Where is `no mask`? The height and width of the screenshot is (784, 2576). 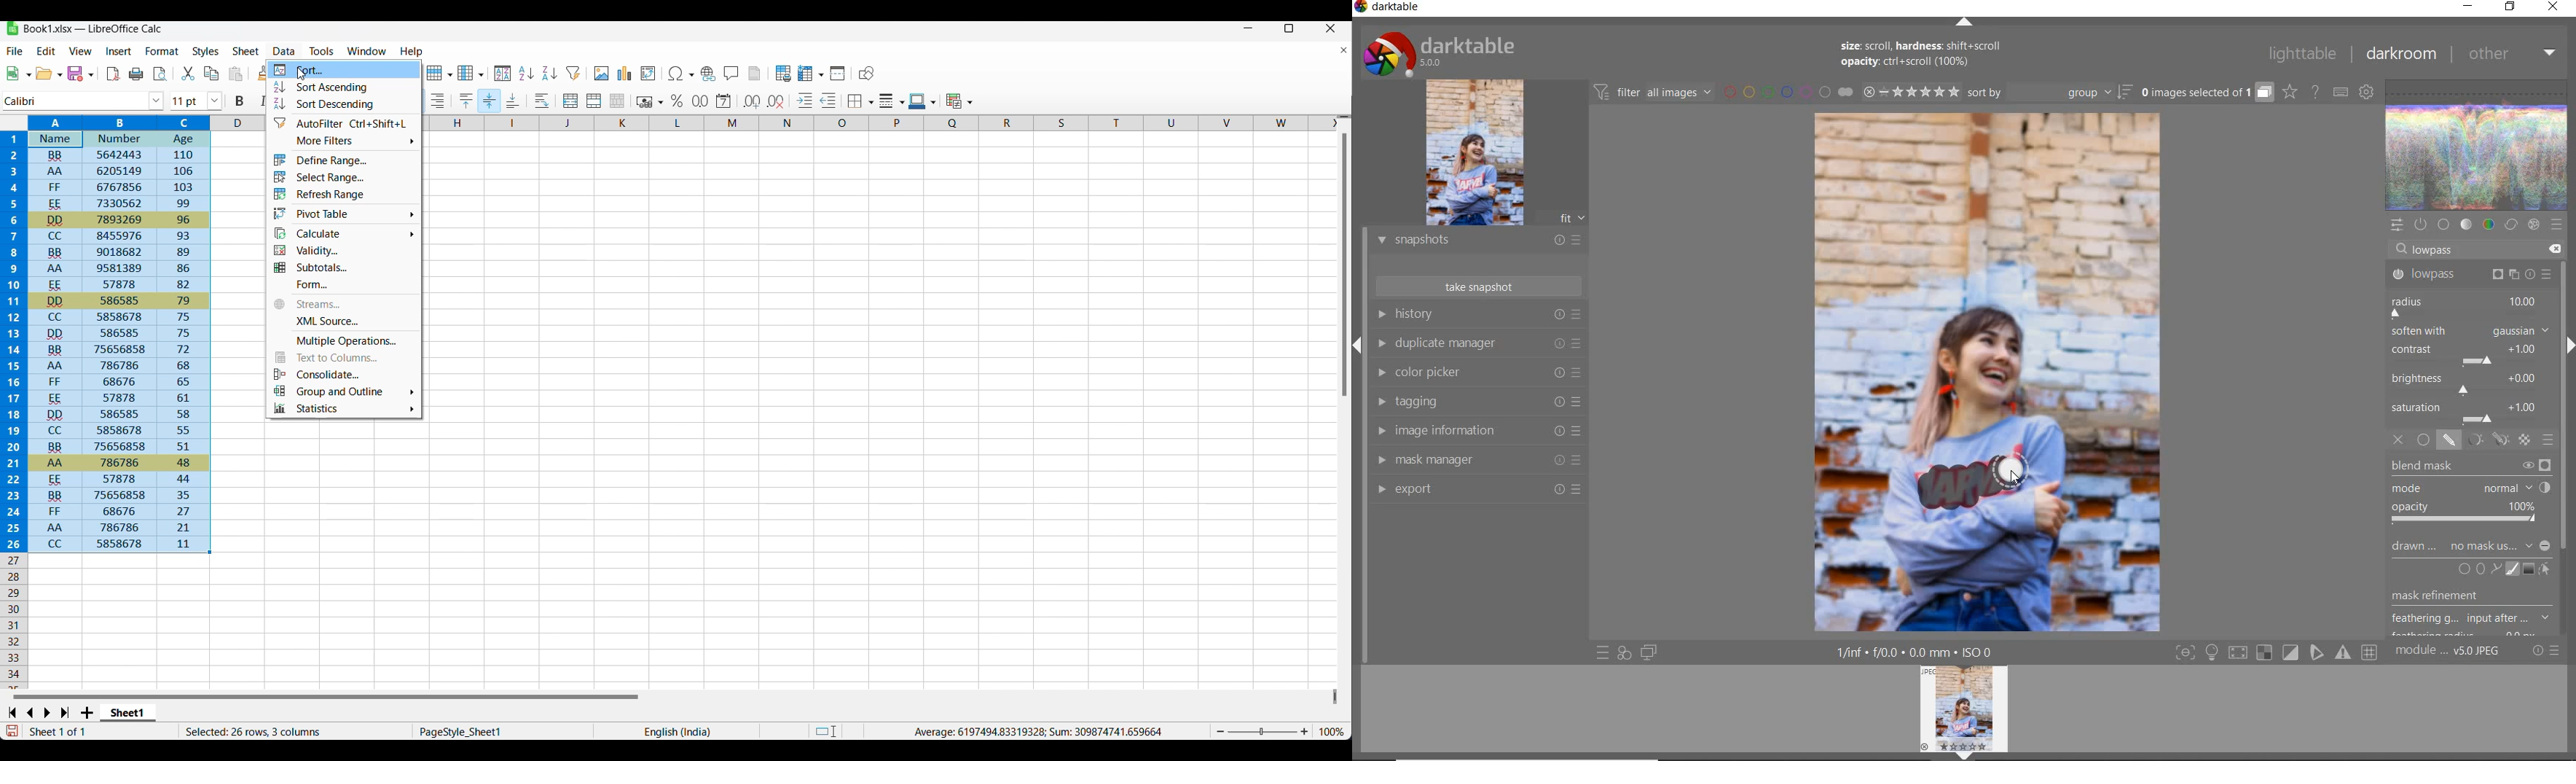 no mask is located at coordinates (2500, 547).